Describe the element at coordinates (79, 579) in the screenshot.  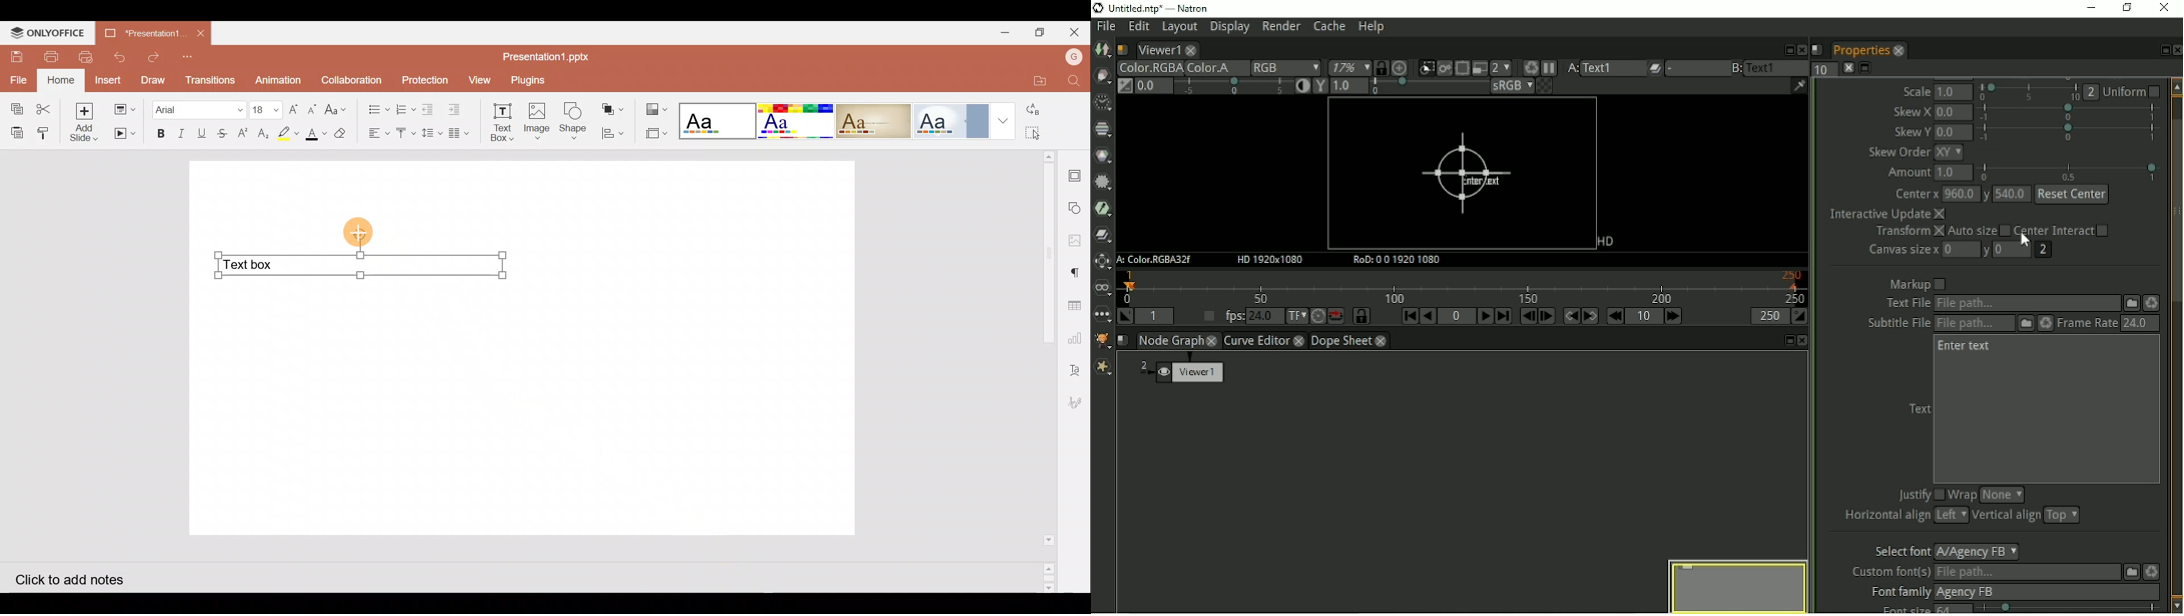
I see `Click to add notes` at that location.